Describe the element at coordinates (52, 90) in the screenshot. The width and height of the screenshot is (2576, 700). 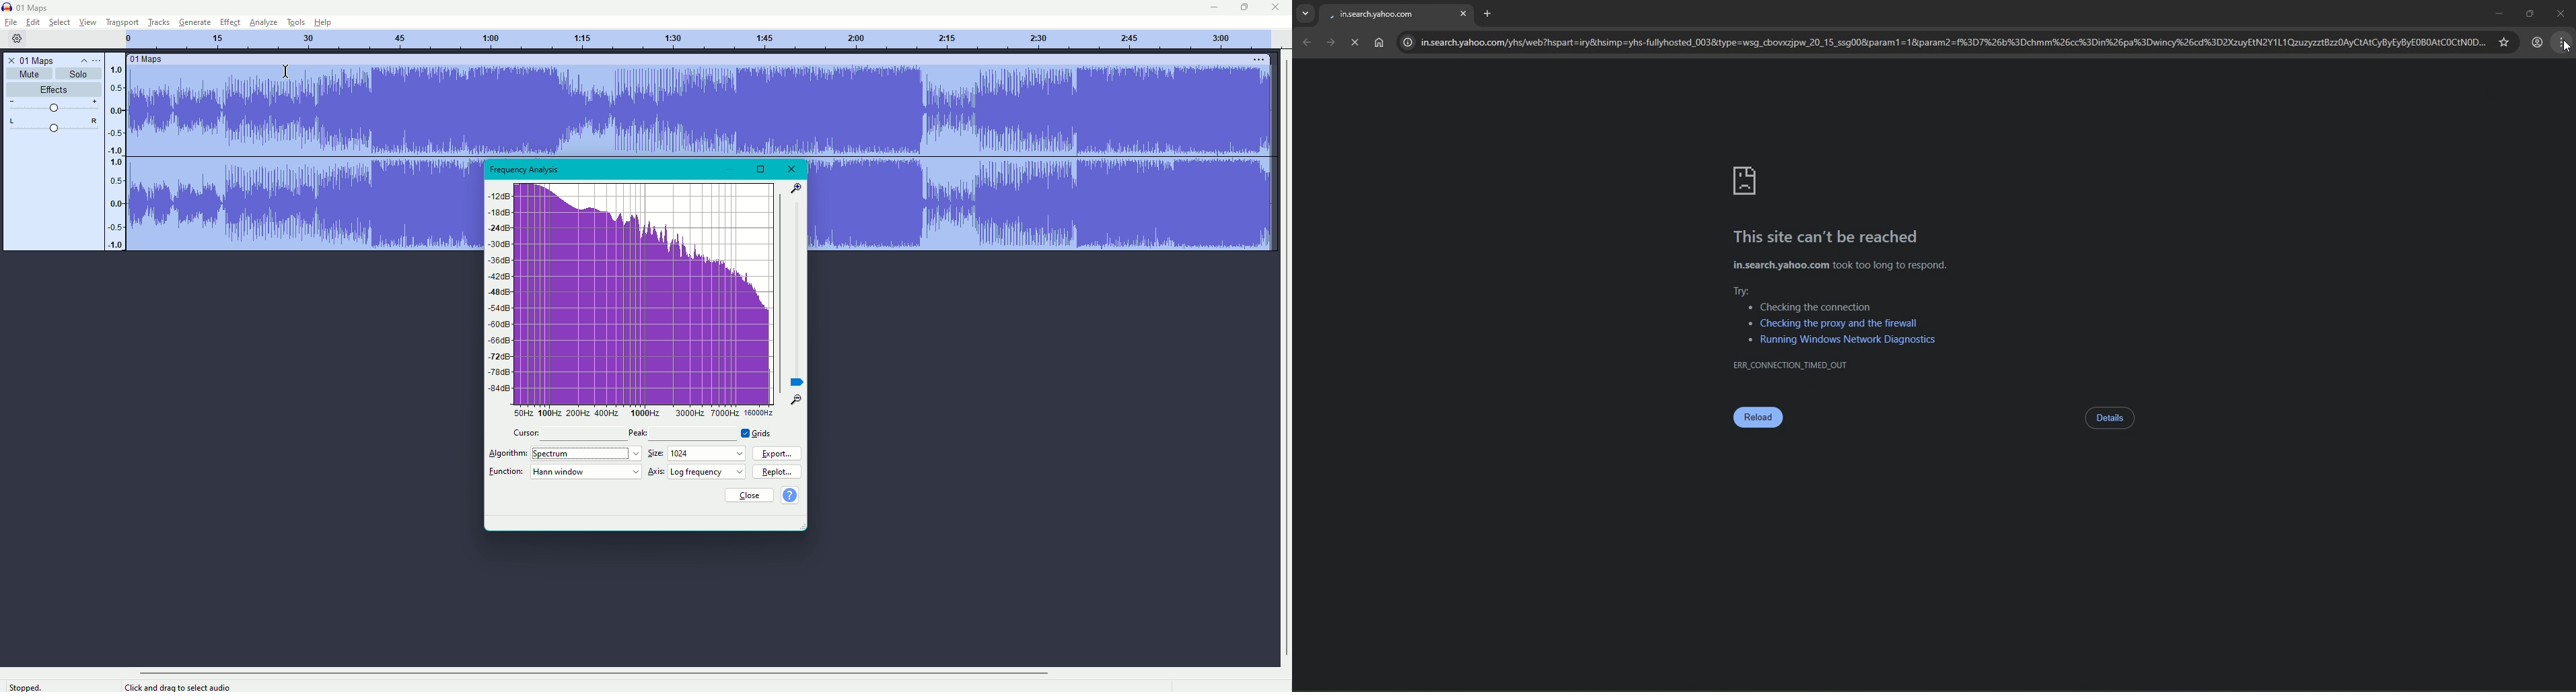
I see `Effects` at that location.